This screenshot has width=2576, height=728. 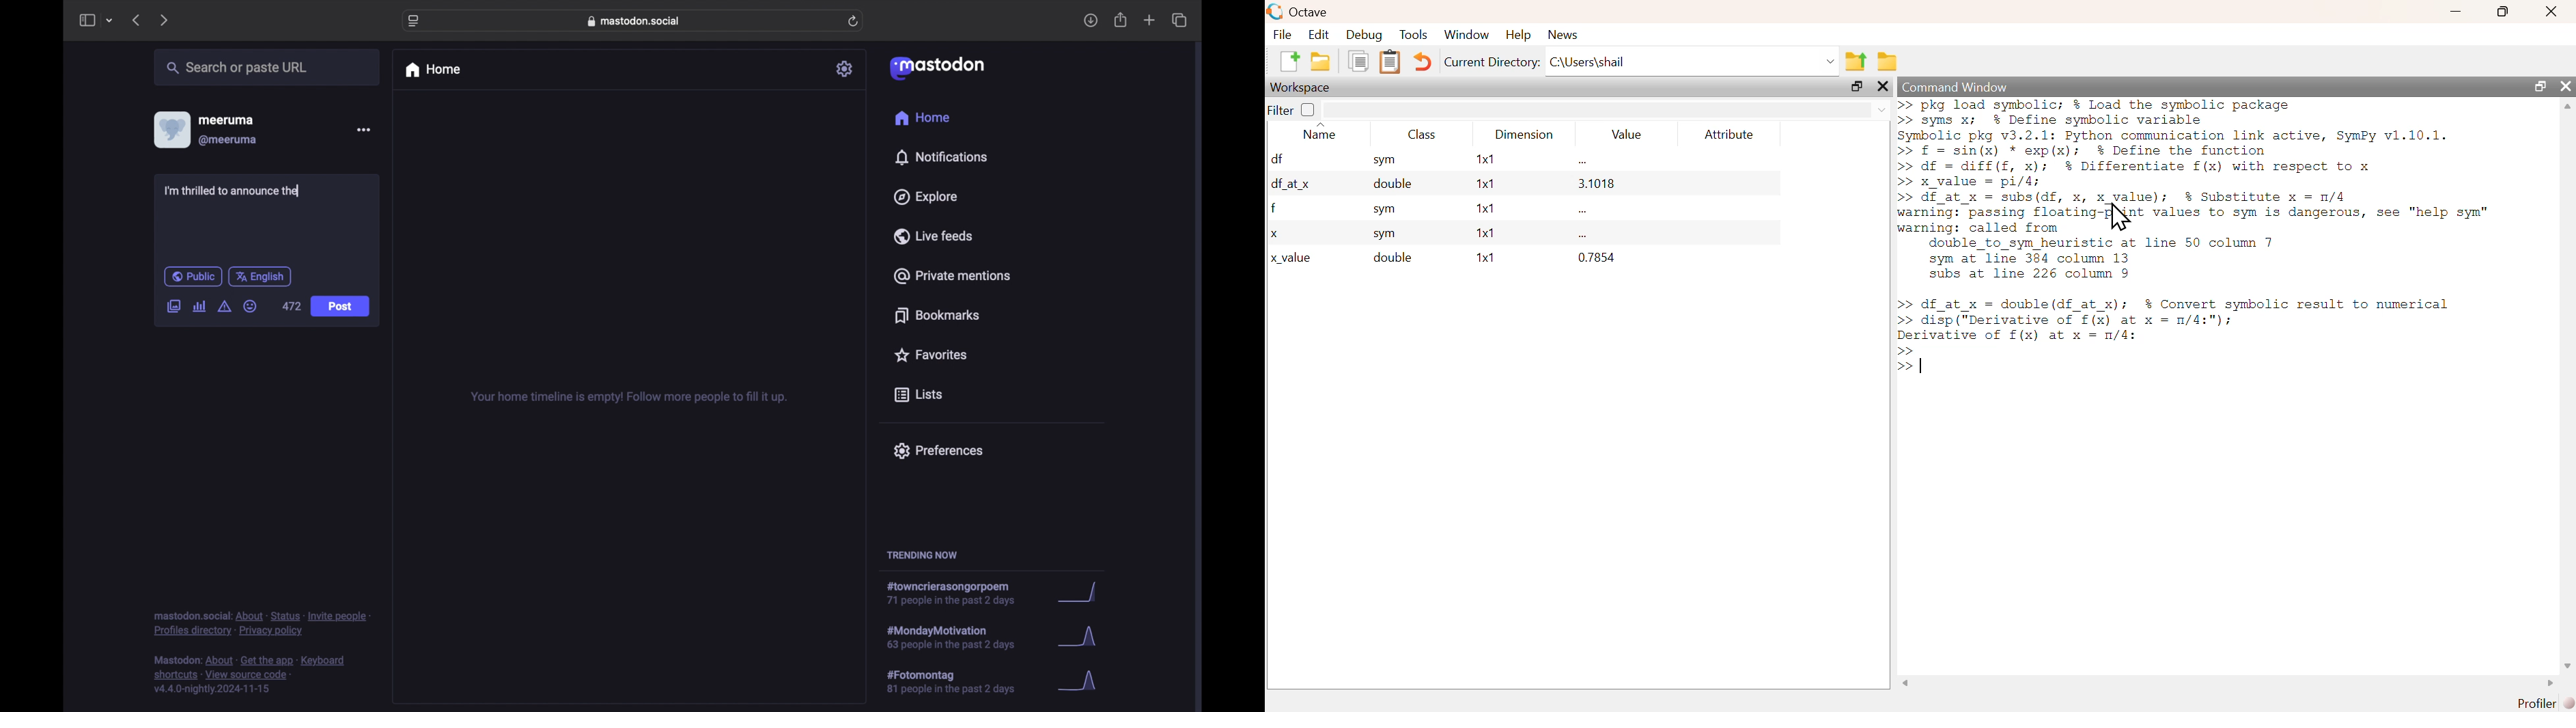 What do you see at coordinates (924, 117) in the screenshot?
I see `home` at bounding box center [924, 117].